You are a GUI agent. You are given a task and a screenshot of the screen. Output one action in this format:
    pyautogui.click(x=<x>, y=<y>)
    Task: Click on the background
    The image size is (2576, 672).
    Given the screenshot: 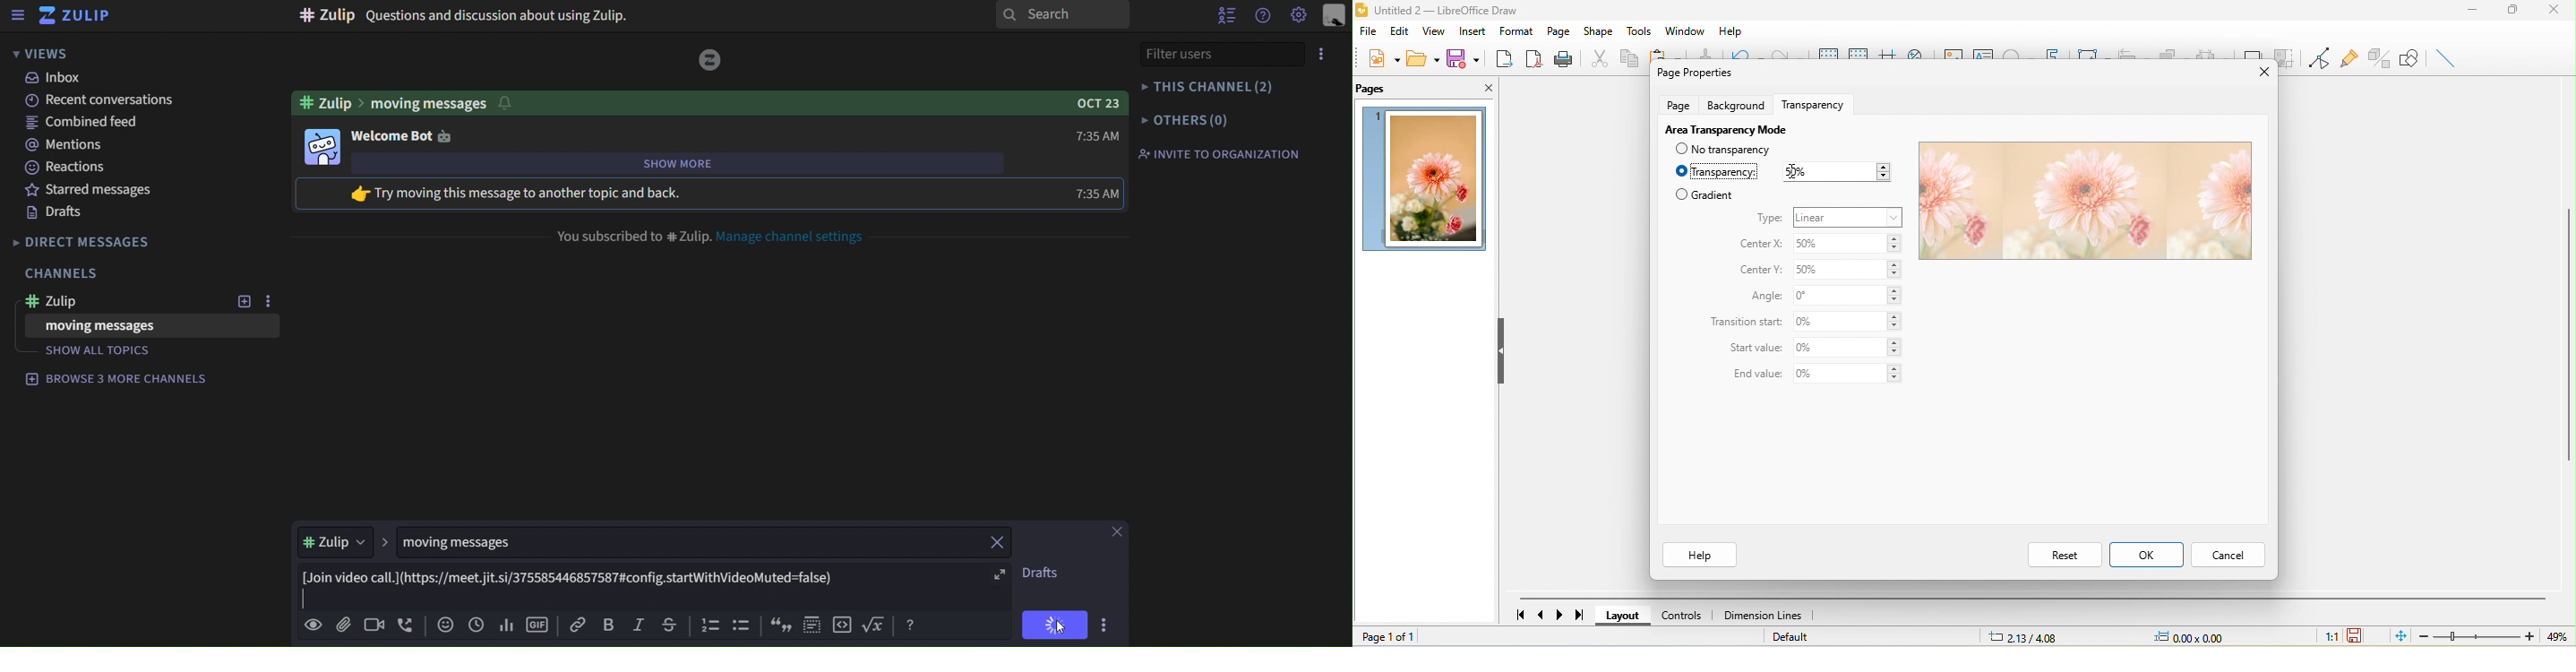 What is the action you would take?
    pyautogui.click(x=1739, y=104)
    